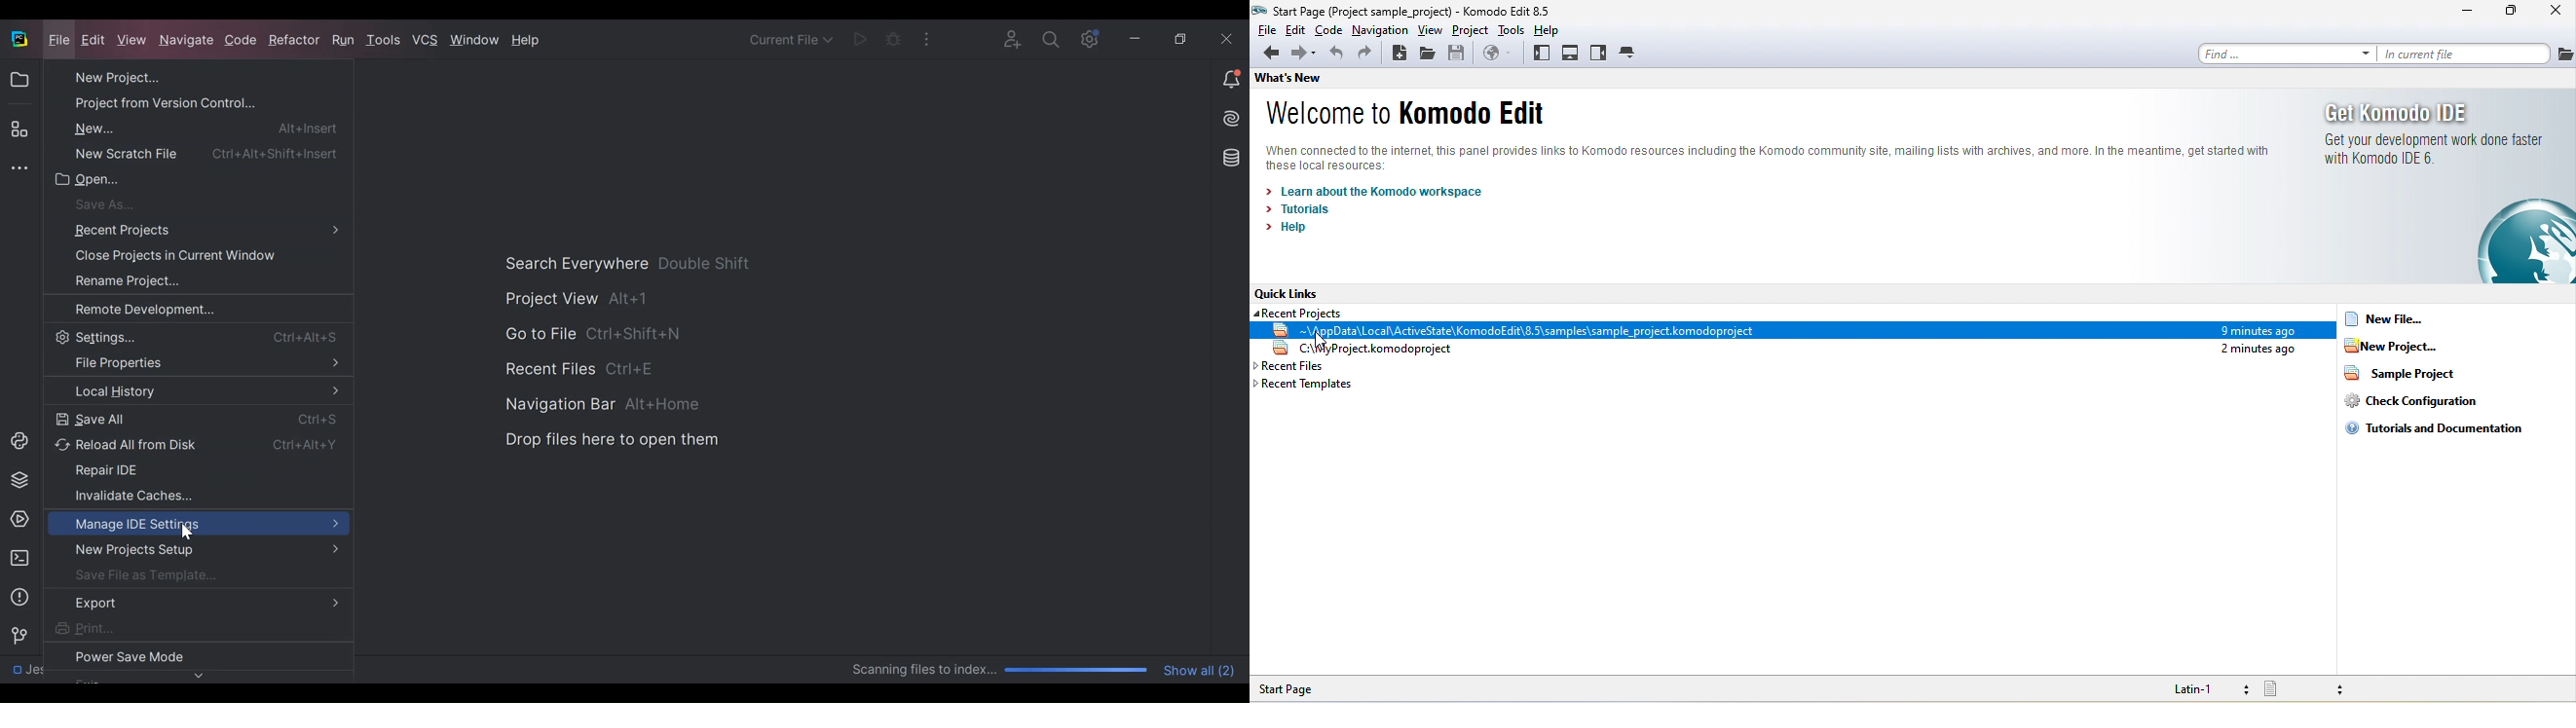 The image size is (2576, 728). I want to click on New Scratch file, so click(193, 155).